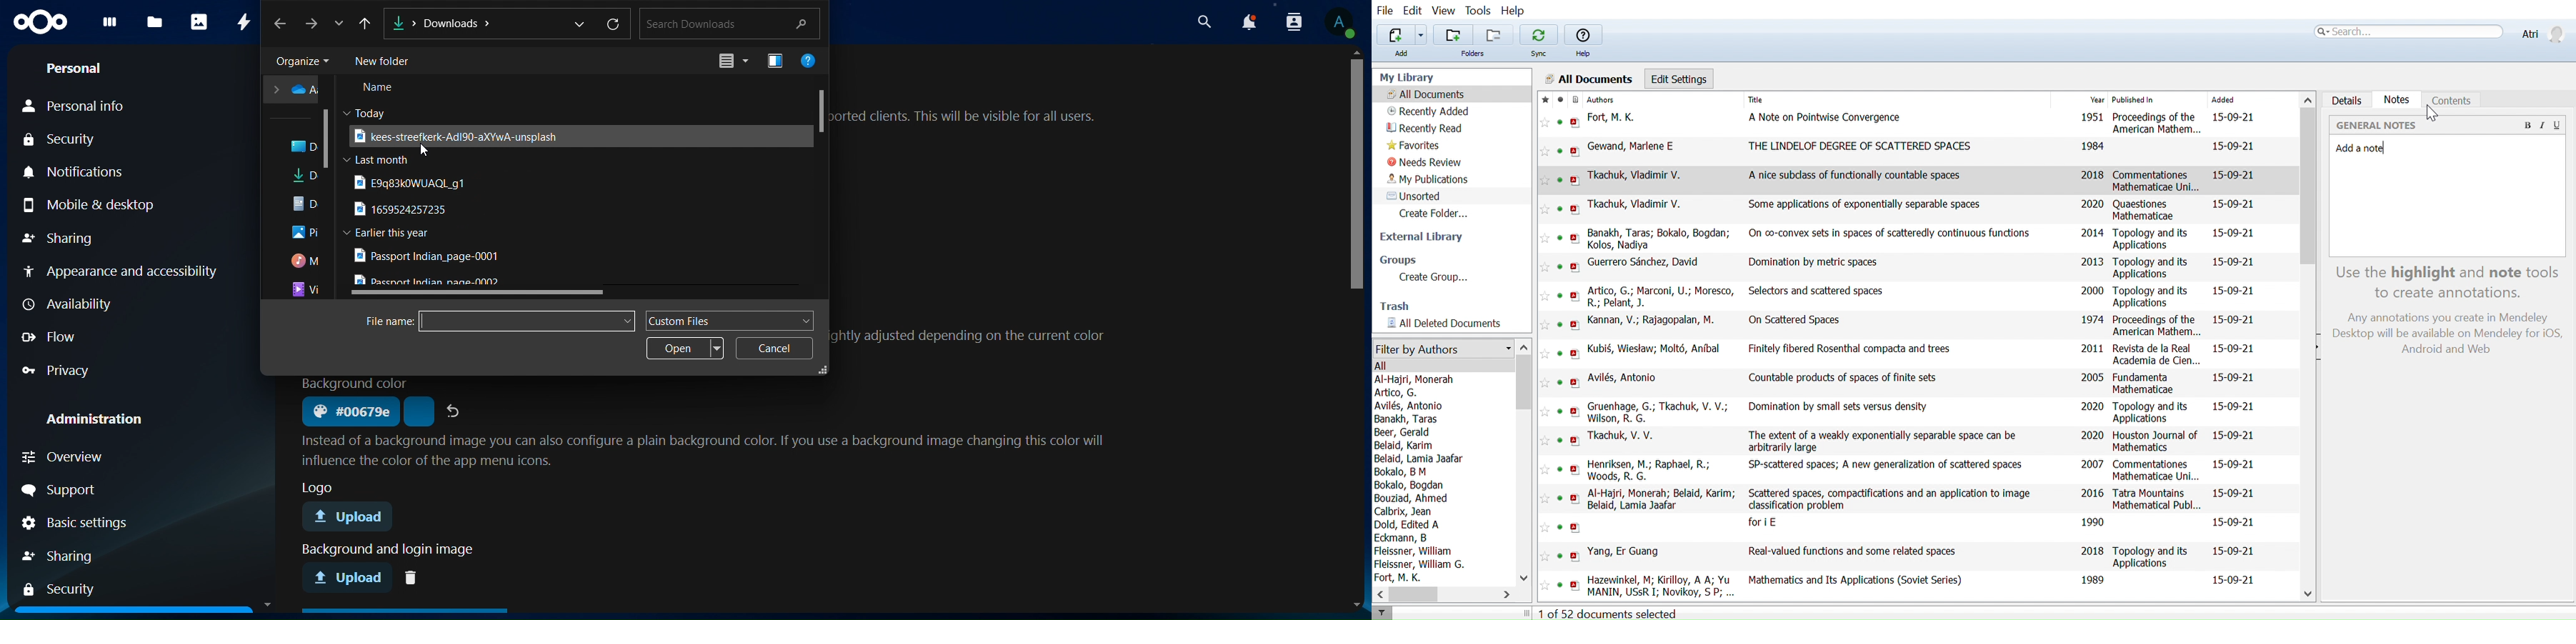 The width and height of the screenshot is (2576, 644). Describe the element at coordinates (2408, 31) in the screenshot. I see `Search` at that location.